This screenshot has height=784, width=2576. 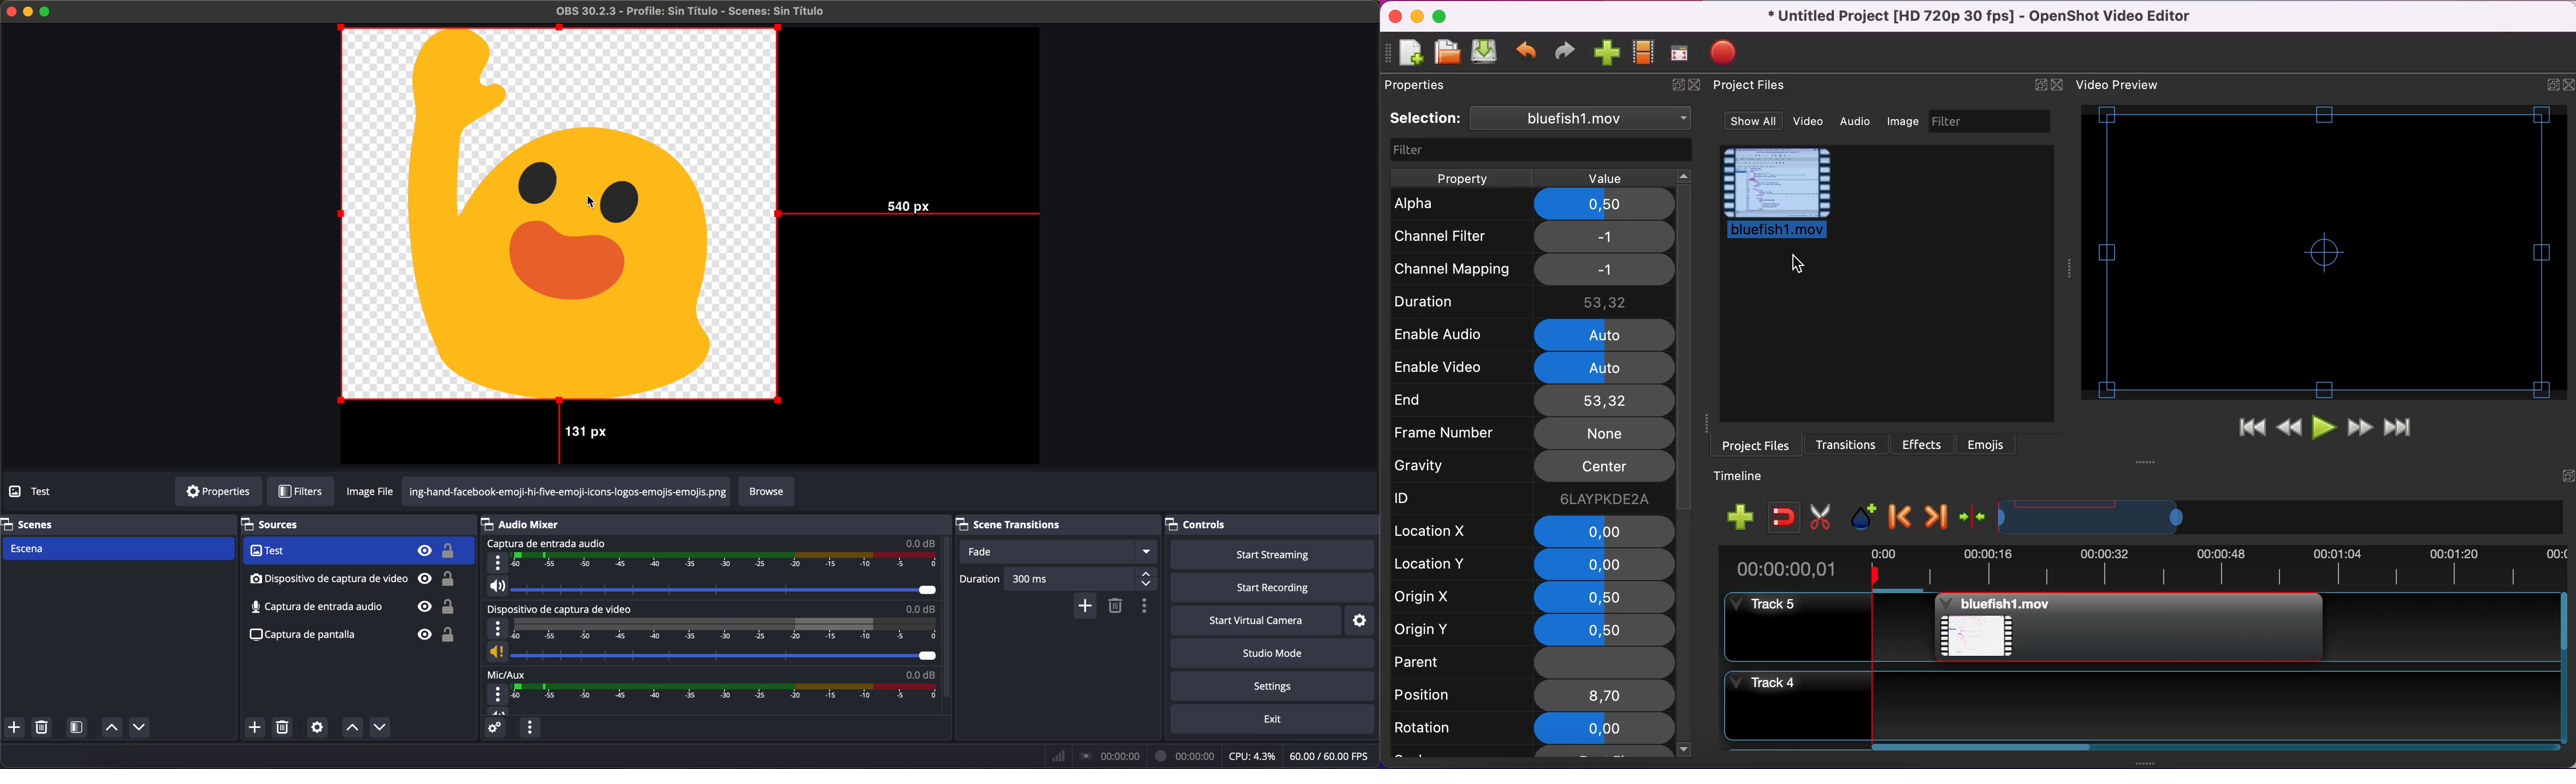 What do you see at coordinates (529, 727) in the screenshot?
I see `audio mixer menu` at bounding box center [529, 727].